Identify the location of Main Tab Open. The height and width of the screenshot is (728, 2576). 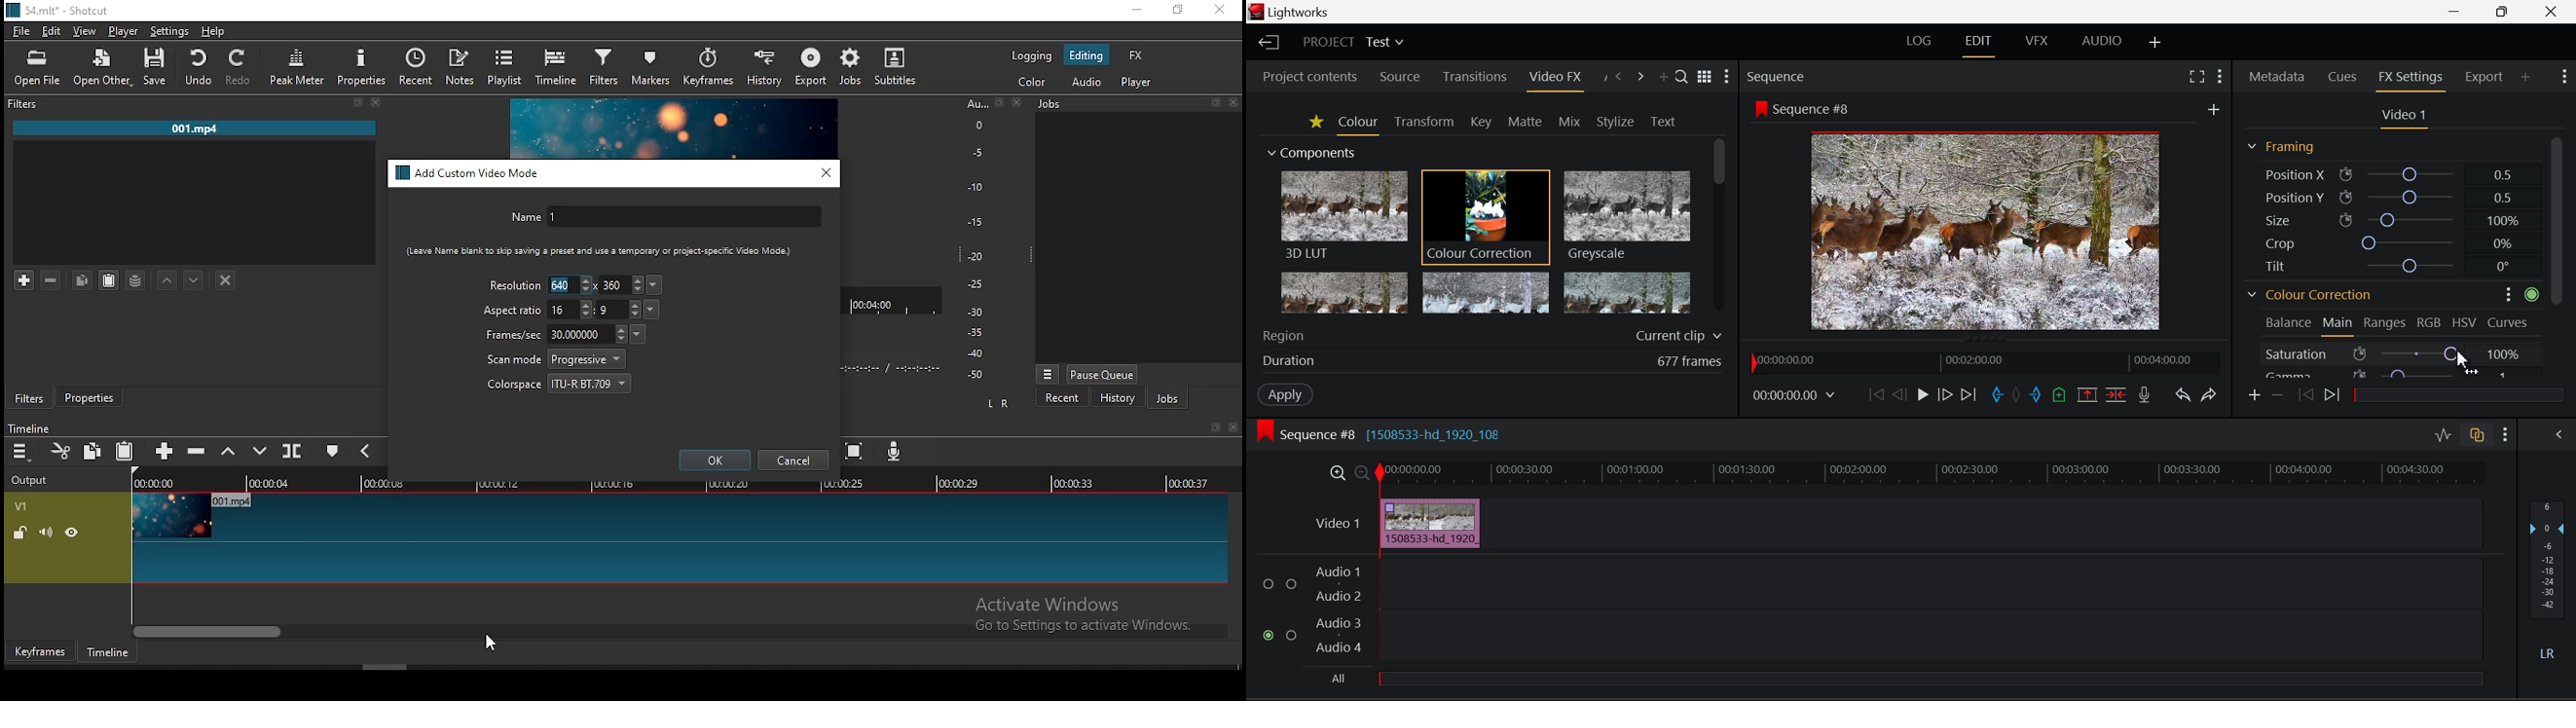
(2338, 326).